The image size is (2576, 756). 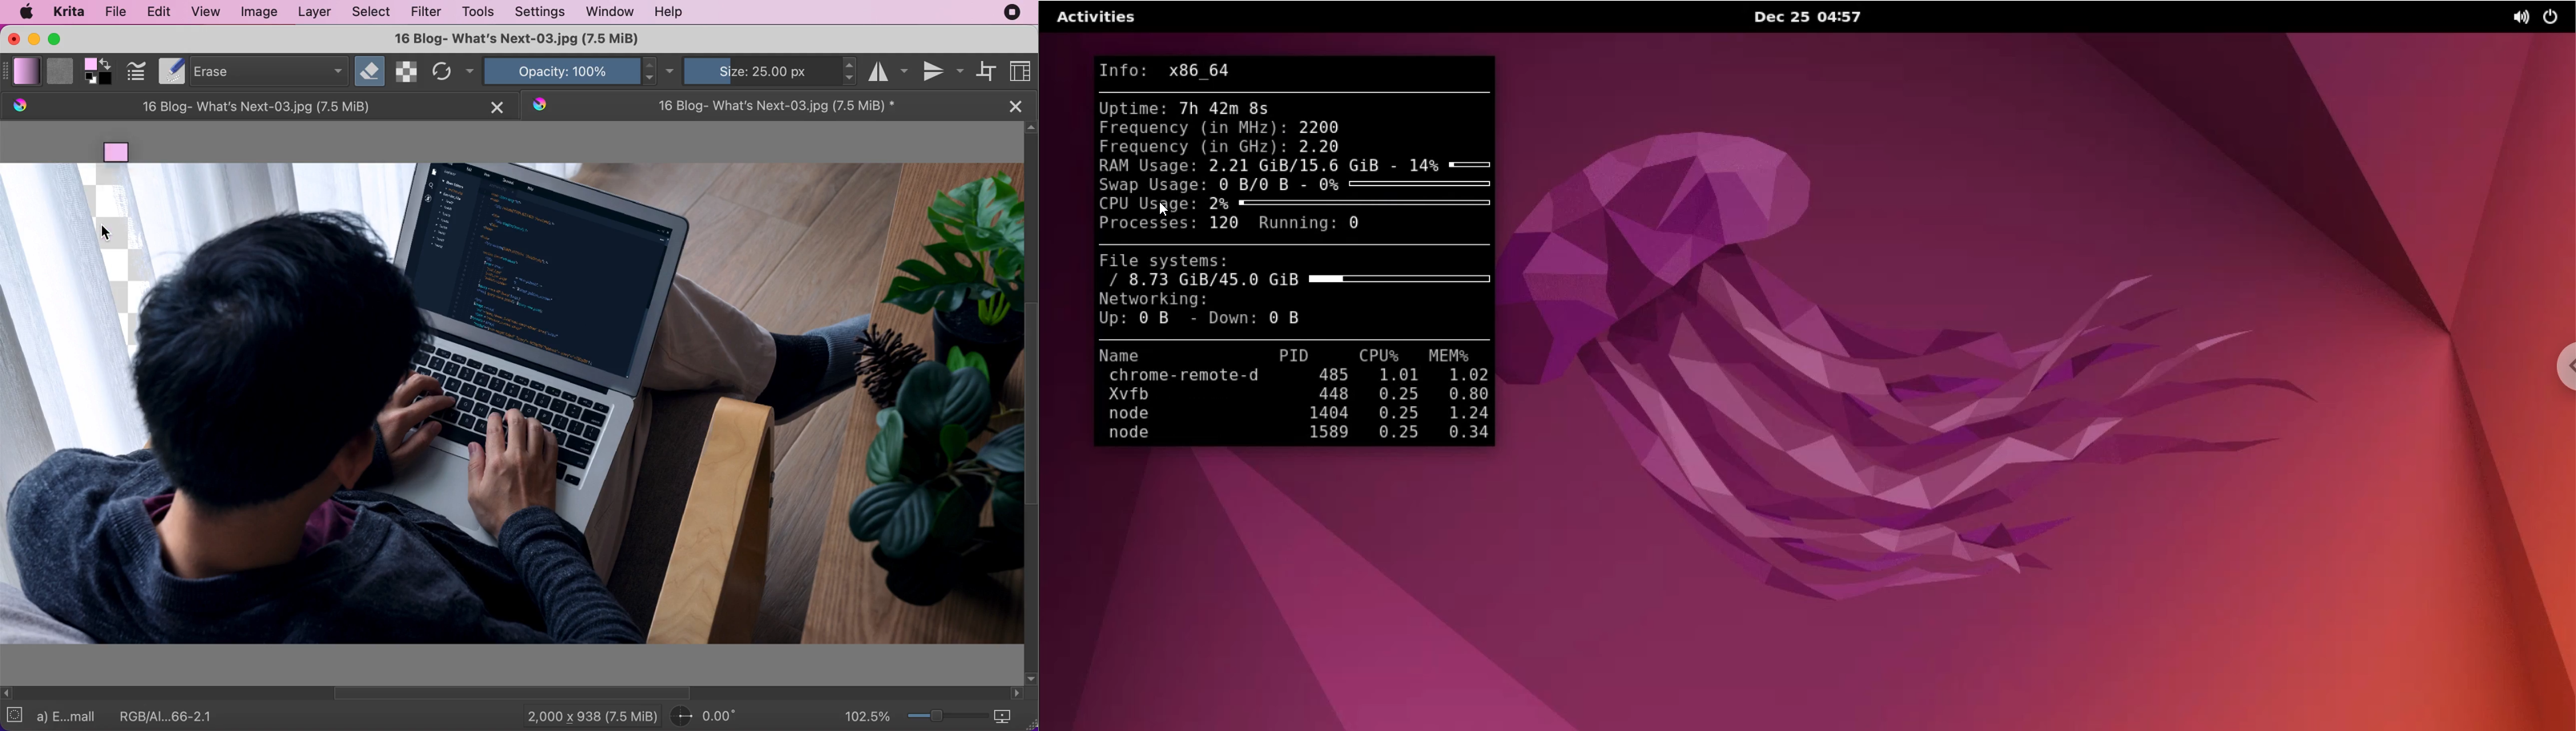 What do you see at coordinates (59, 40) in the screenshot?
I see `maximize` at bounding box center [59, 40].